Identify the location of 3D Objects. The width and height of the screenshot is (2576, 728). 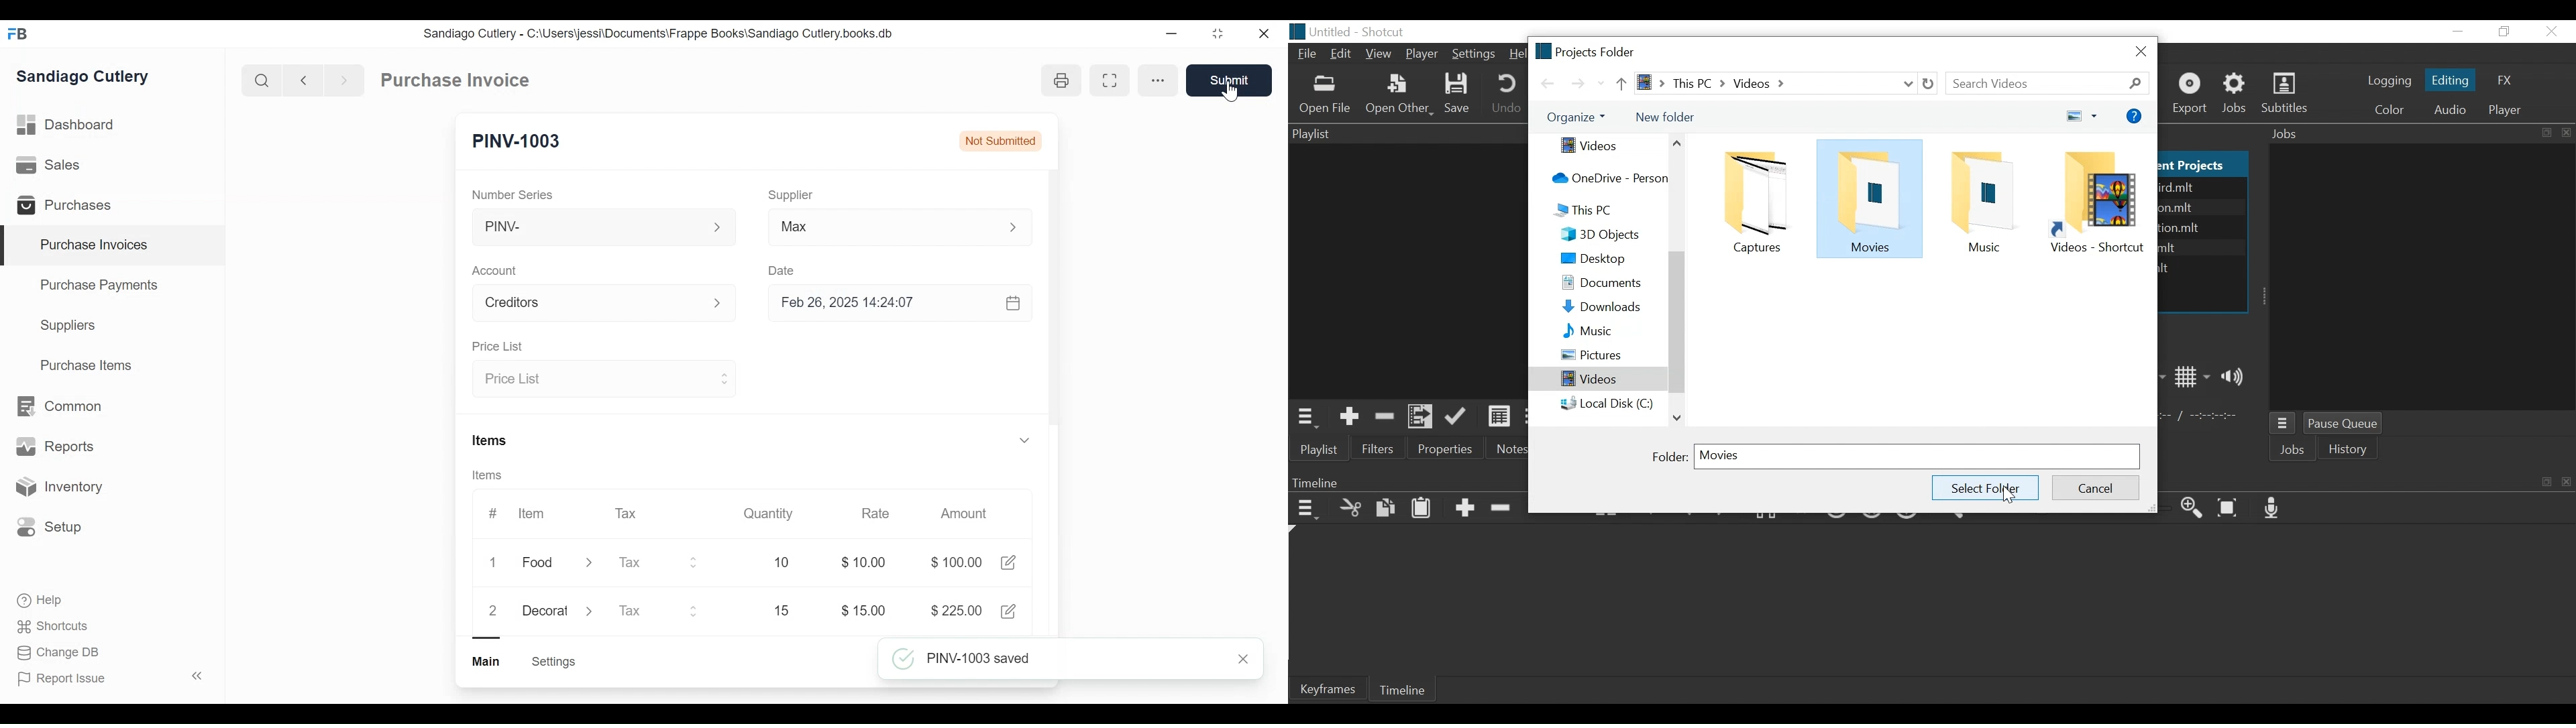
(1608, 234).